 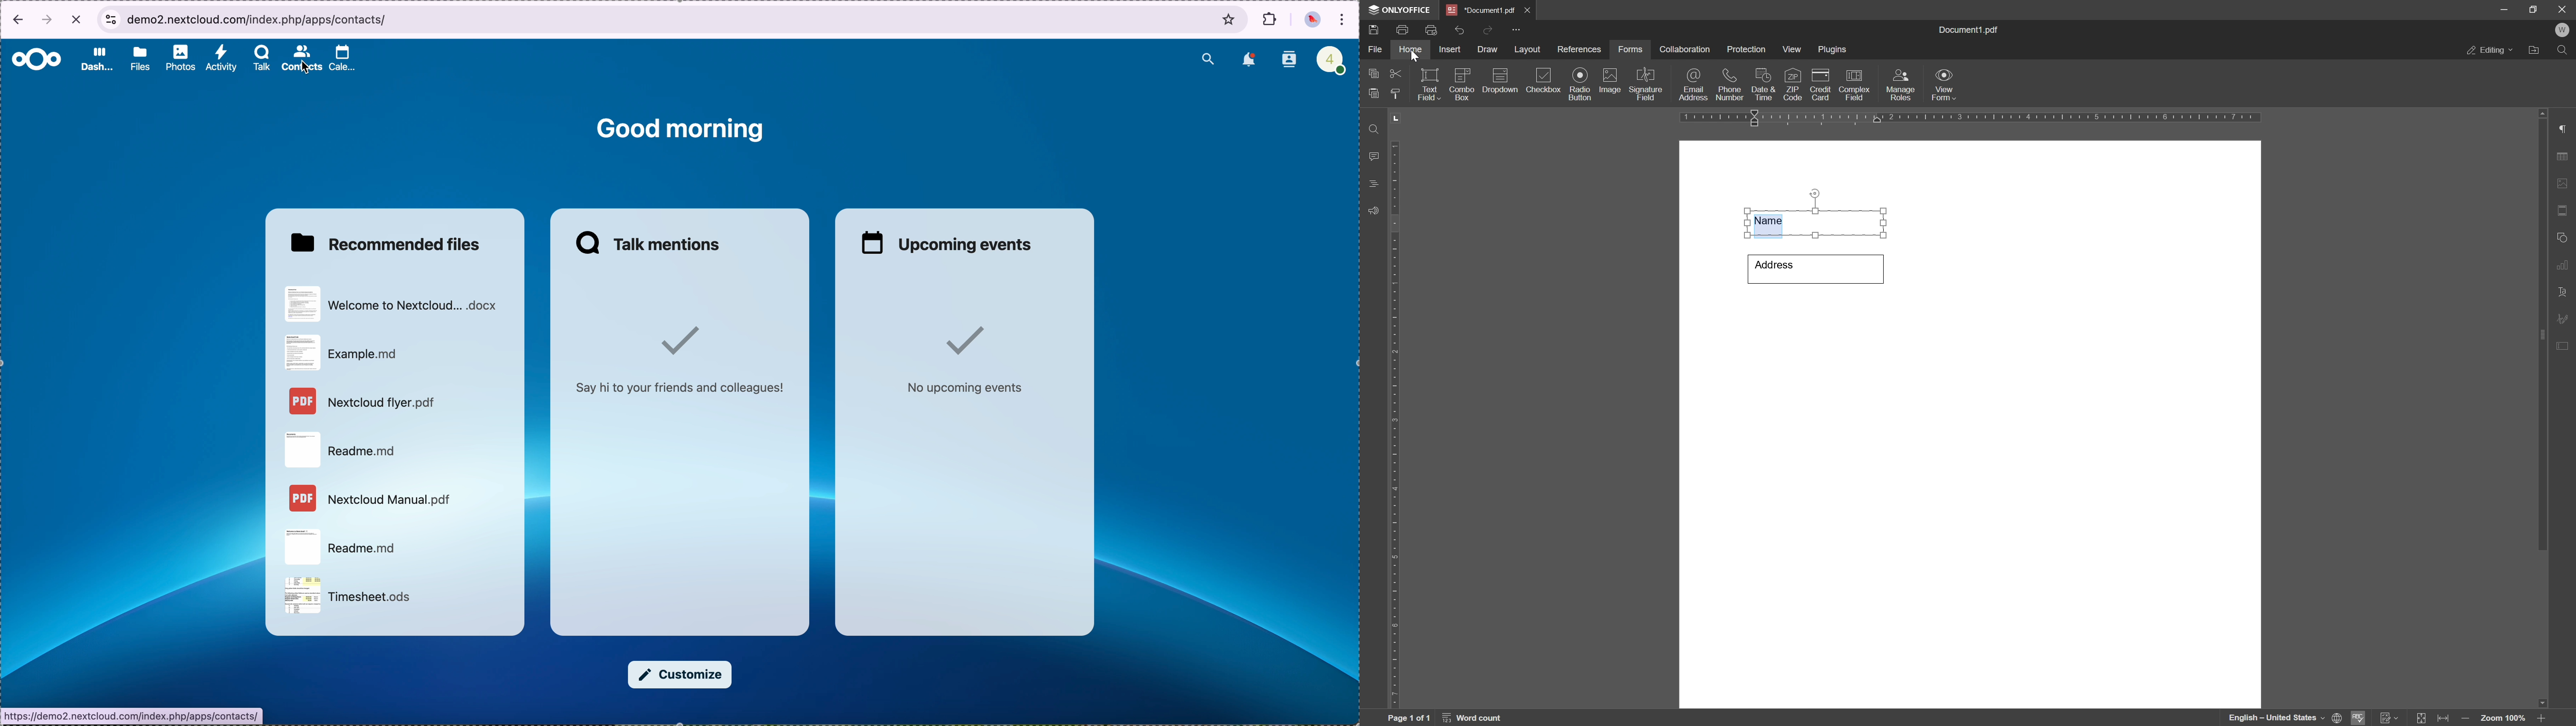 I want to click on upcoming events, so click(x=949, y=243).